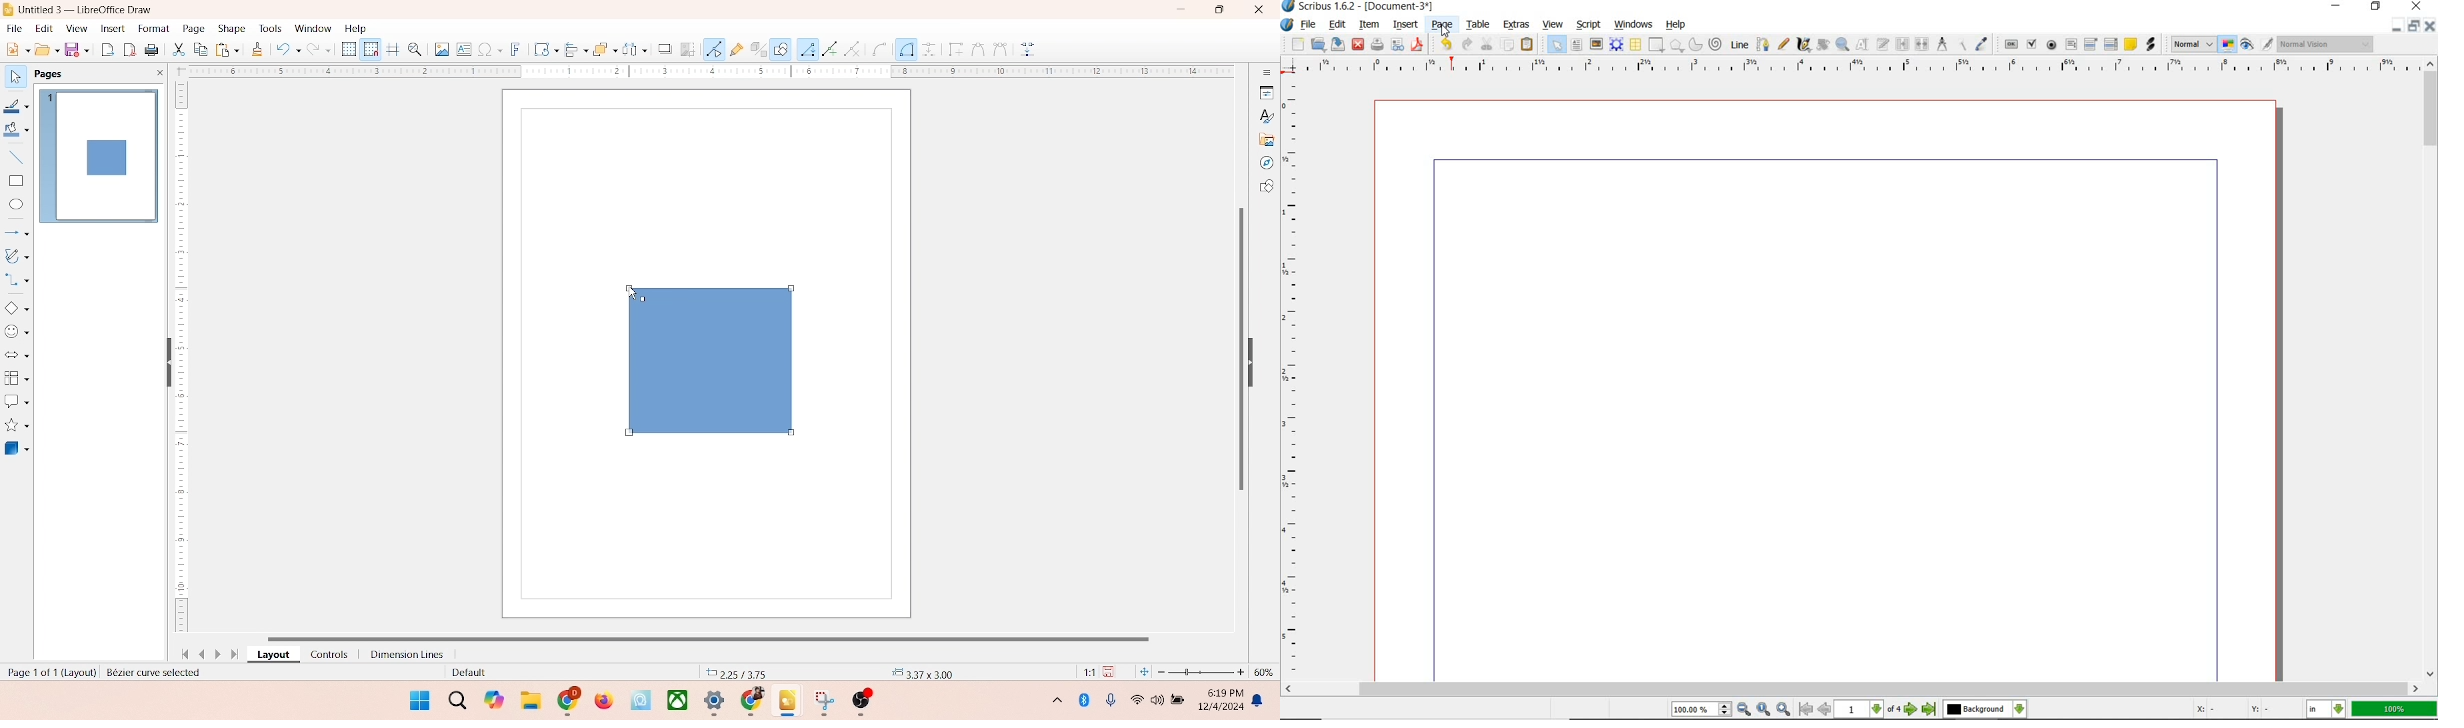  Describe the element at coordinates (572, 47) in the screenshot. I see `allign` at that location.